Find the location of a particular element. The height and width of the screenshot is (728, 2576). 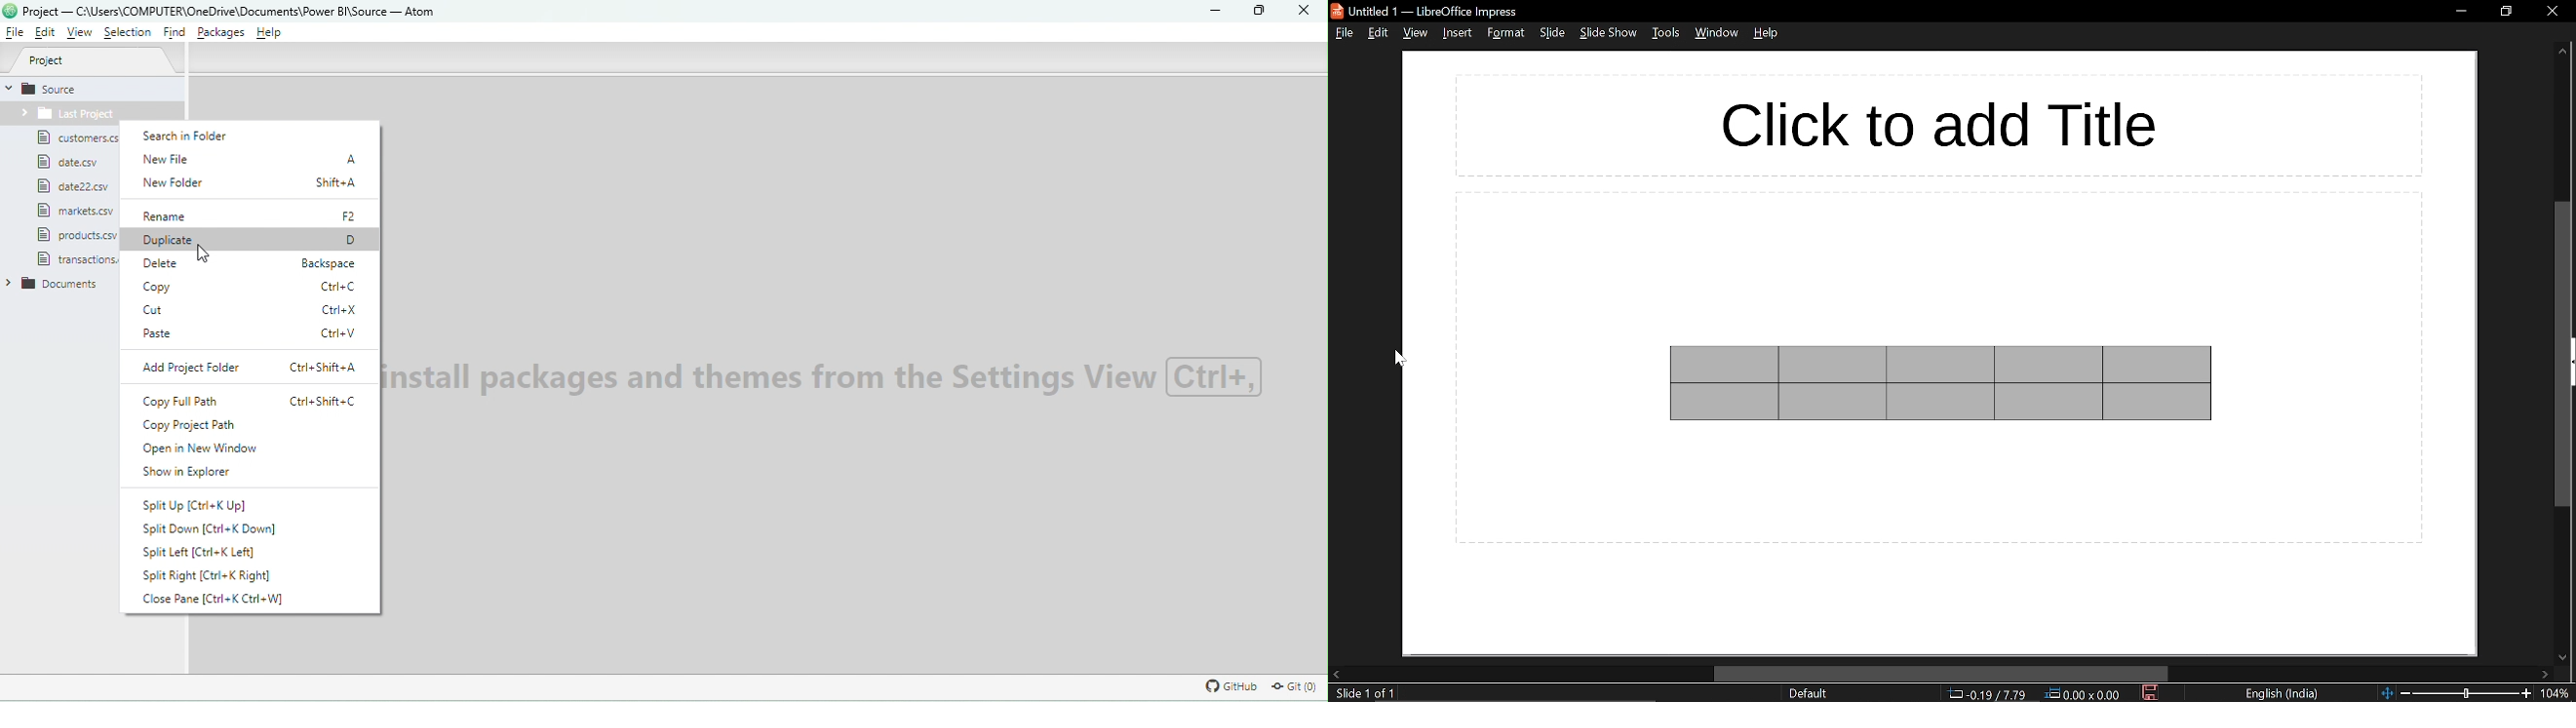

Paste is located at coordinates (255, 335).